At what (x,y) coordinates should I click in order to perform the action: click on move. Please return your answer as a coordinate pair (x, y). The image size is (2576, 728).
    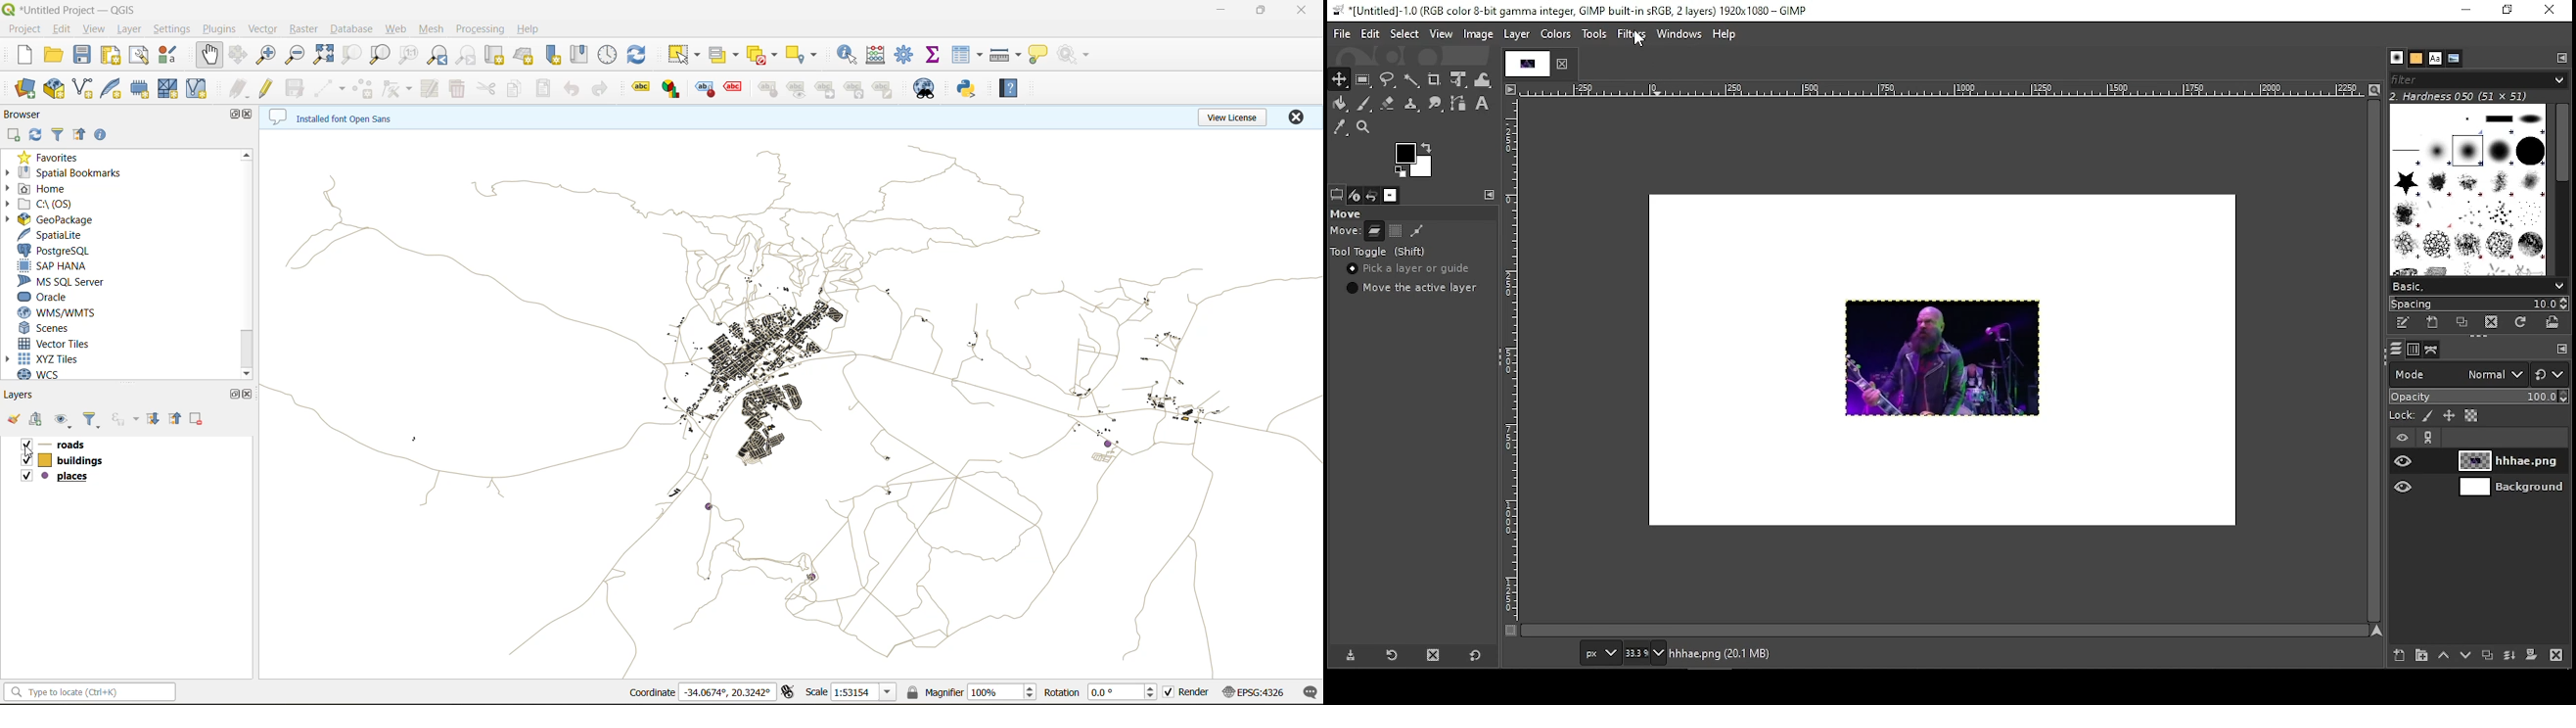
    Looking at the image, I should click on (1346, 231).